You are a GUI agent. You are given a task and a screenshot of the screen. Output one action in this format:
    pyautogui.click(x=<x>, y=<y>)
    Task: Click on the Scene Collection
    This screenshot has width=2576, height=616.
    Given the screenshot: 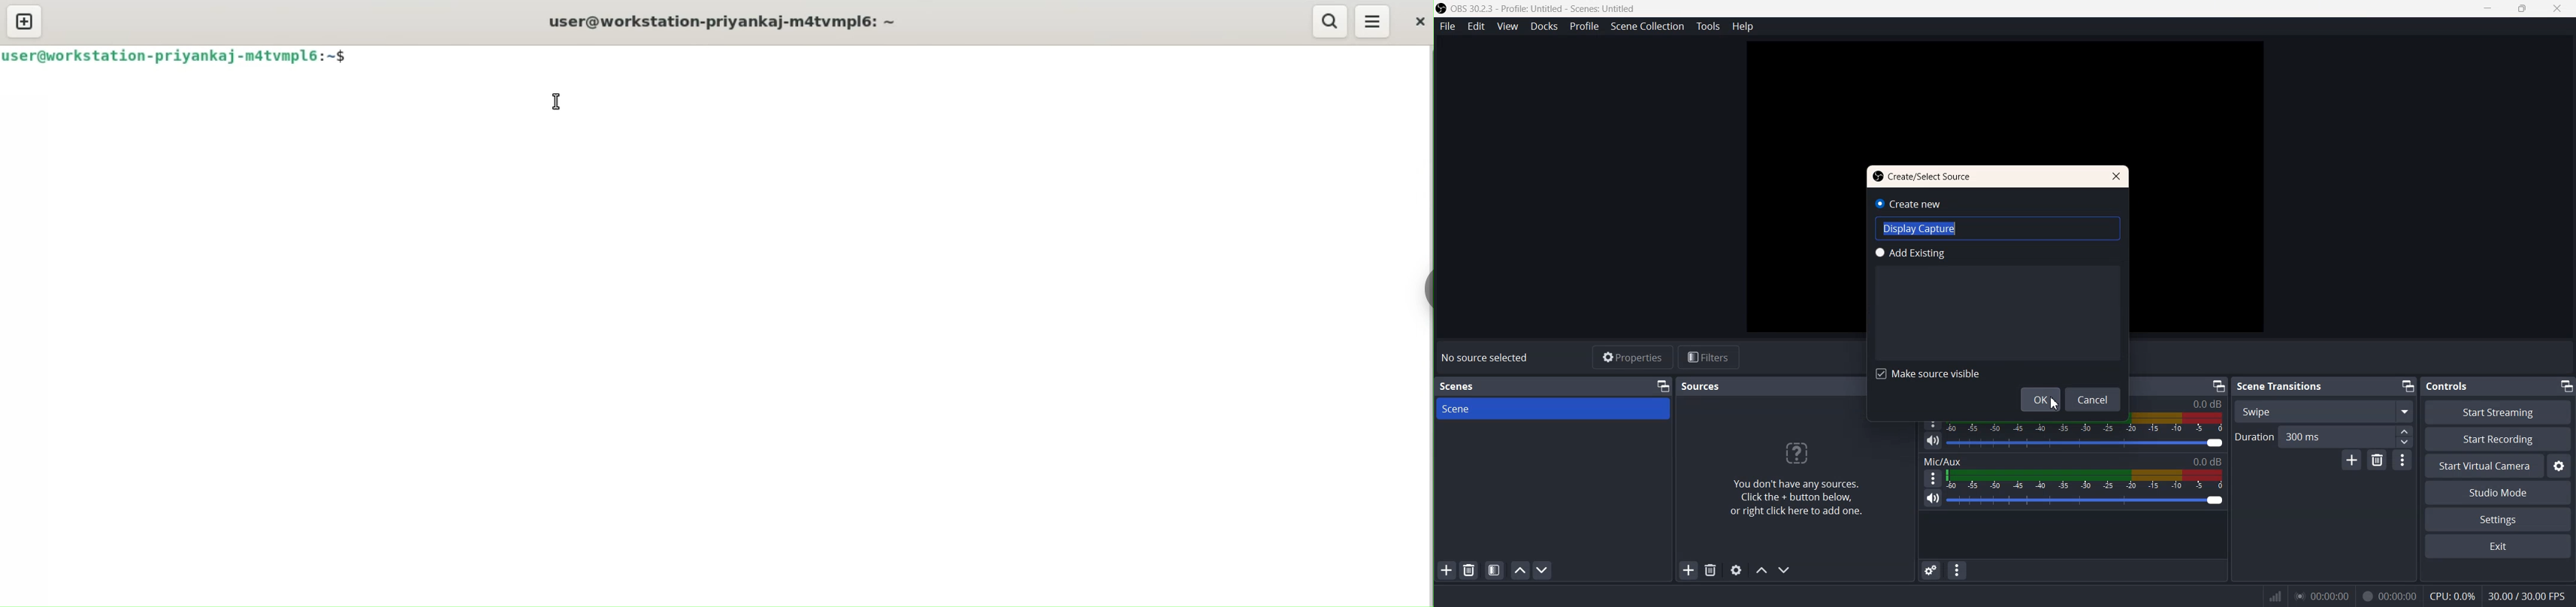 What is the action you would take?
    pyautogui.click(x=1647, y=26)
    